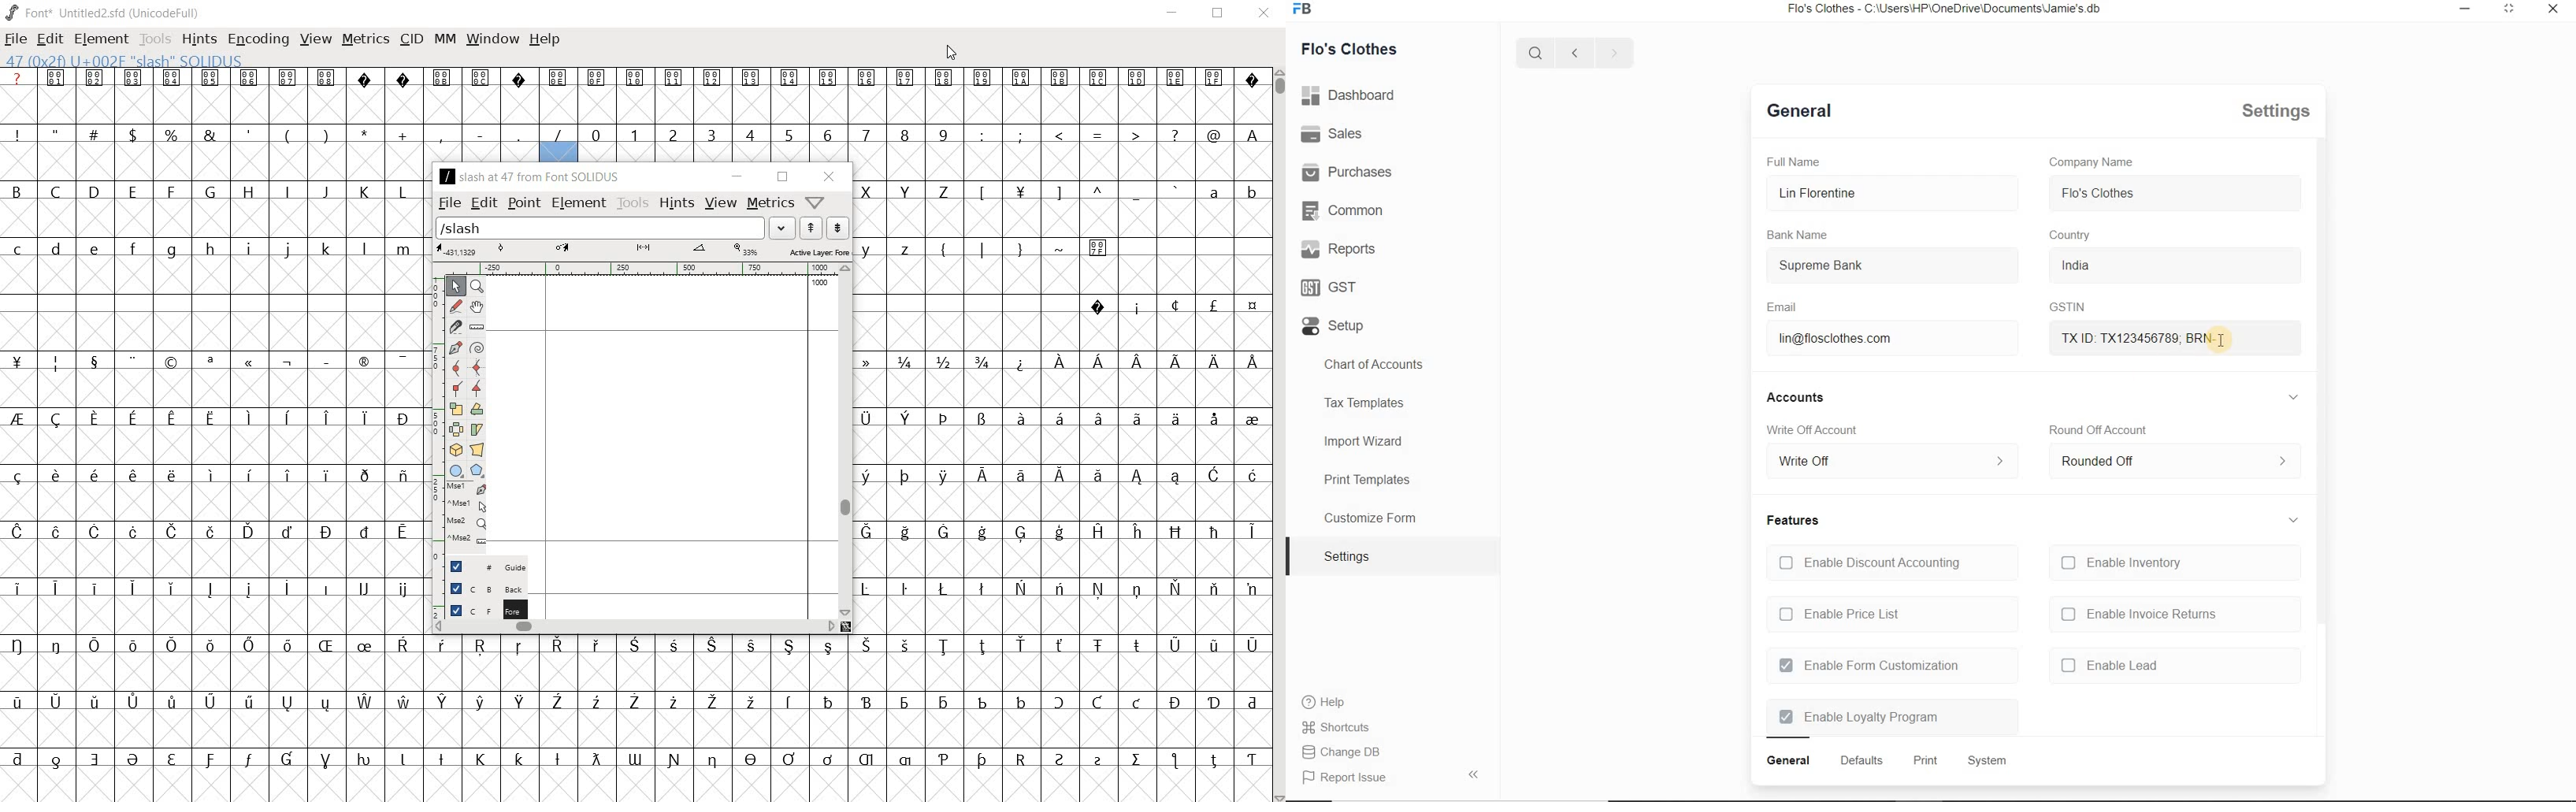 The height and width of the screenshot is (812, 2576). What do you see at coordinates (952, 361) in the screenshot?
I see `fractions` at bounding box center [952, 361].